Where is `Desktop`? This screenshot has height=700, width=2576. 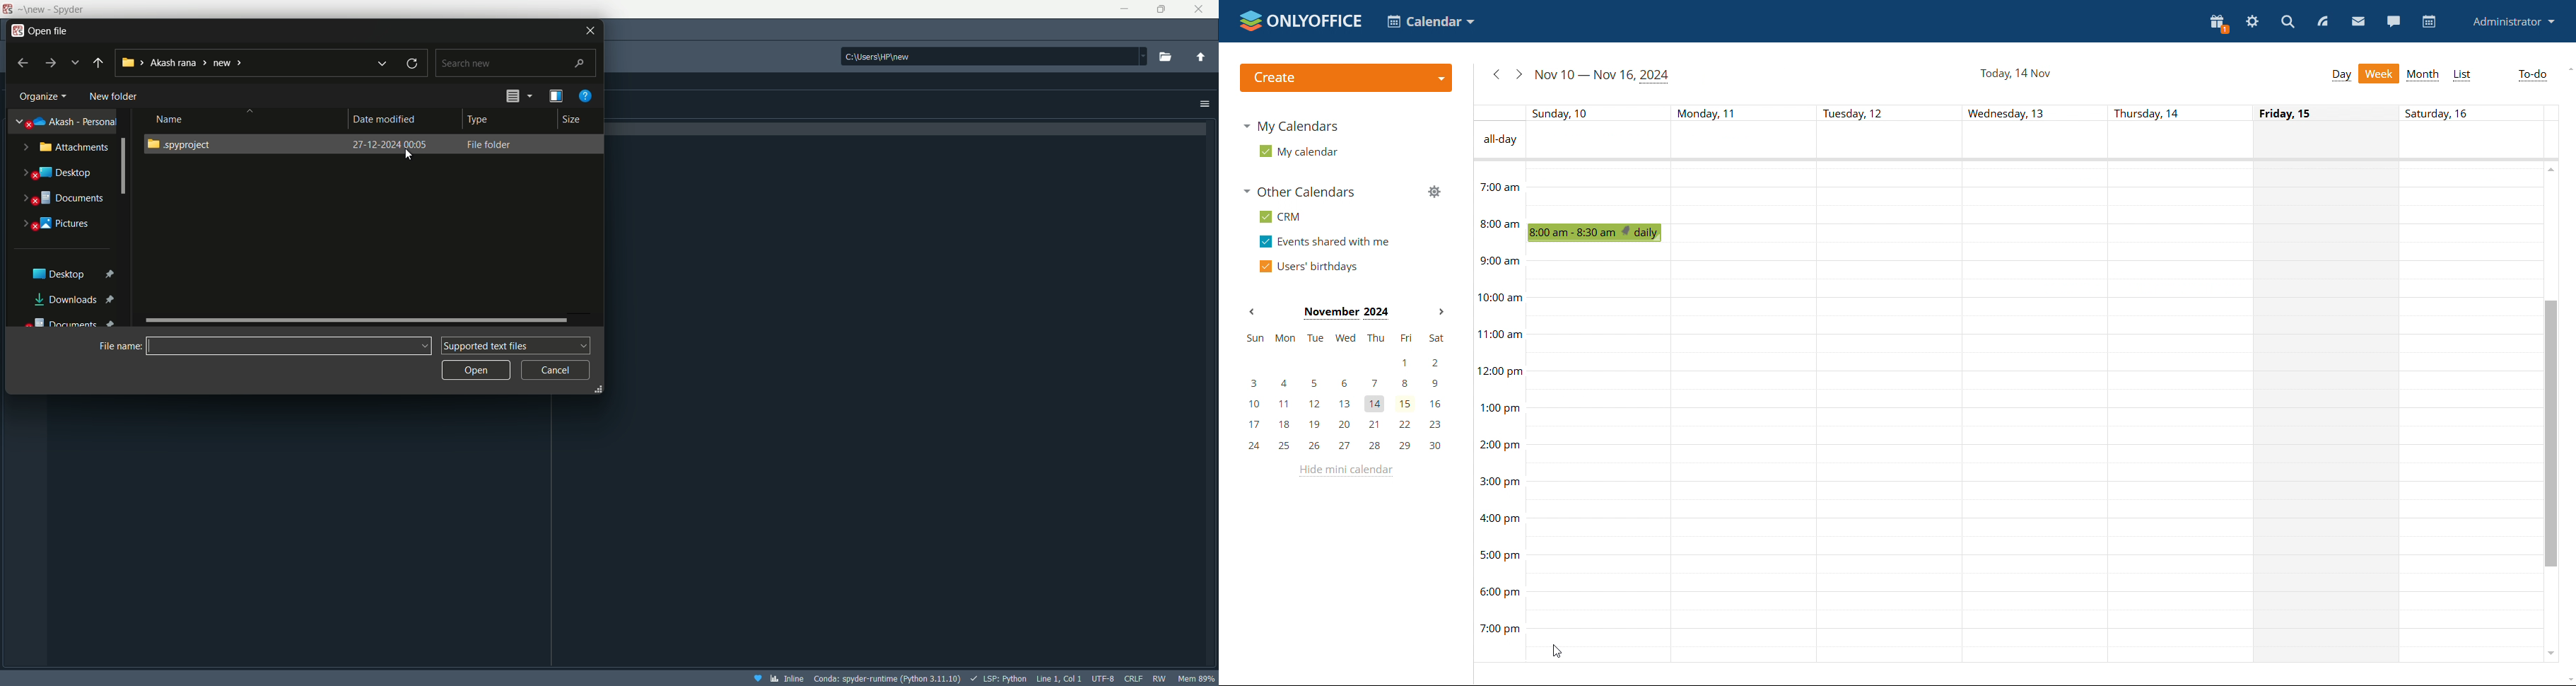 Desktop is located at coordinates (70, 274).